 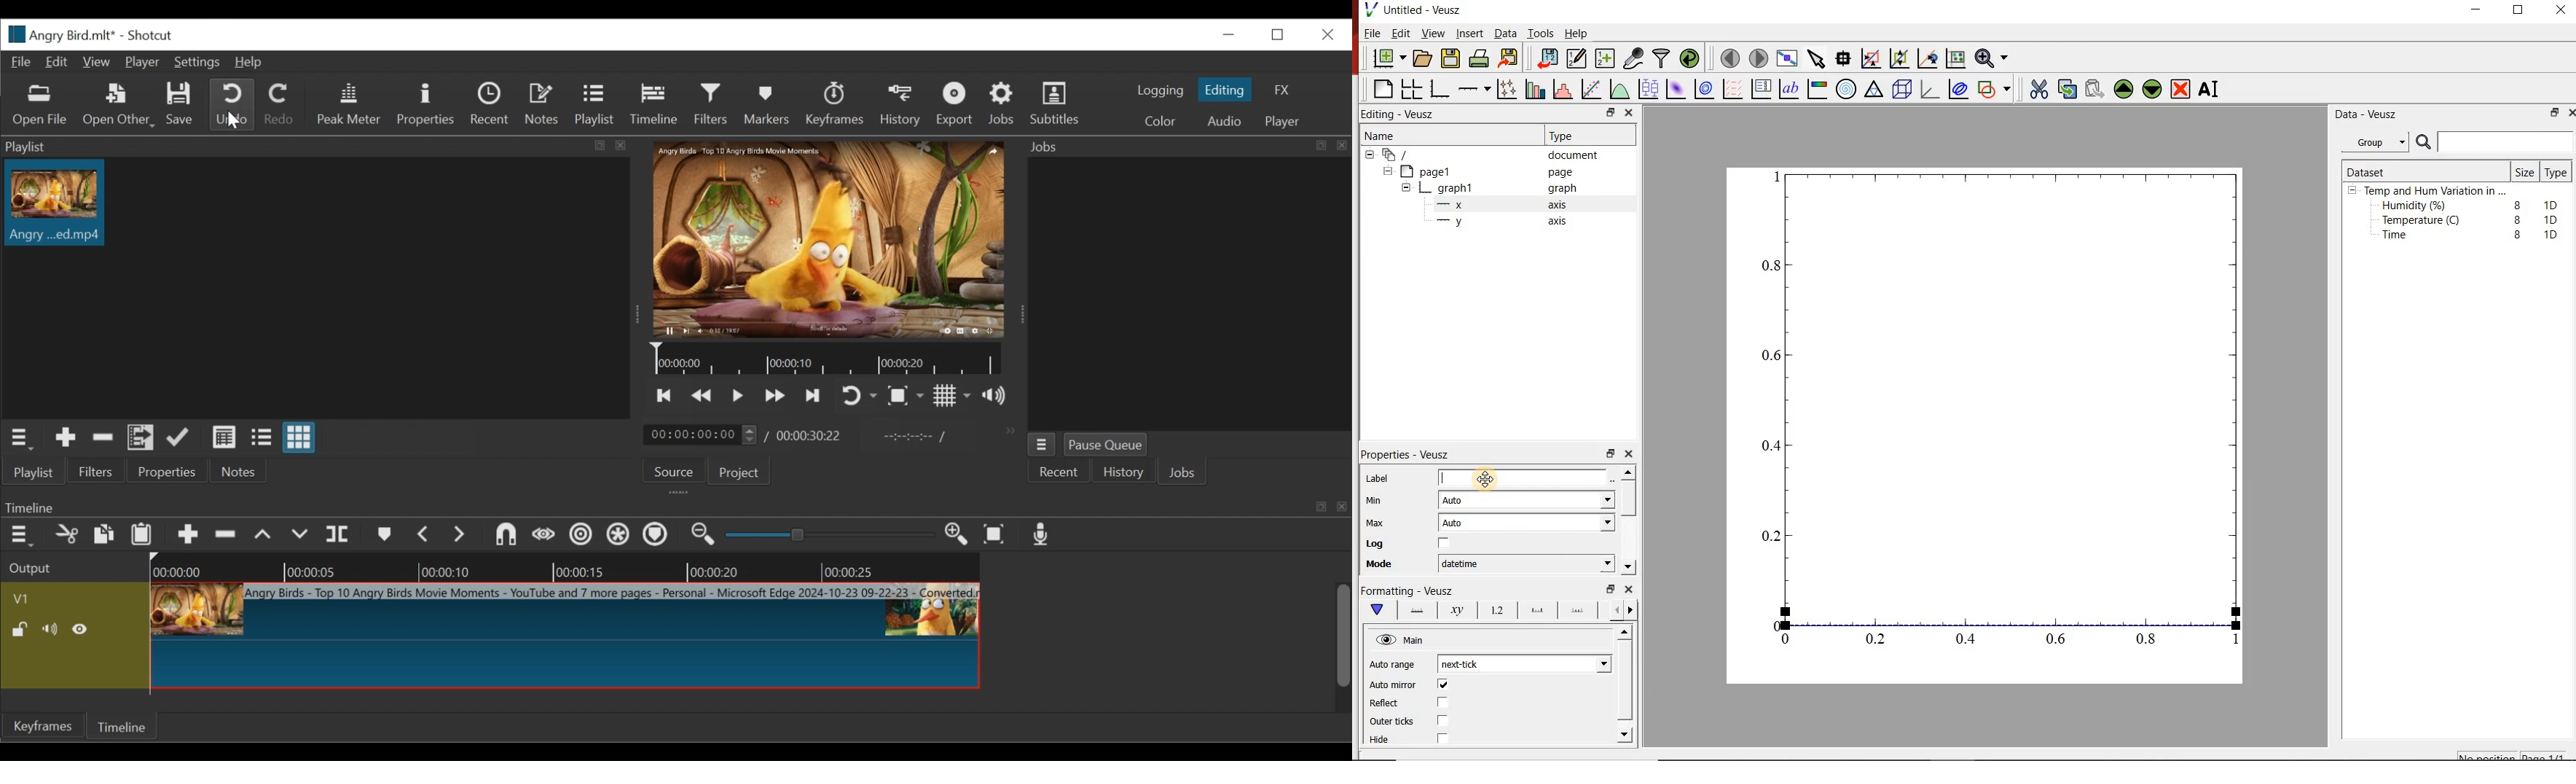 What do you see at coordinates (1562, 190) in the screenshot?
I see `graph` at bounding box center [1562, 190].